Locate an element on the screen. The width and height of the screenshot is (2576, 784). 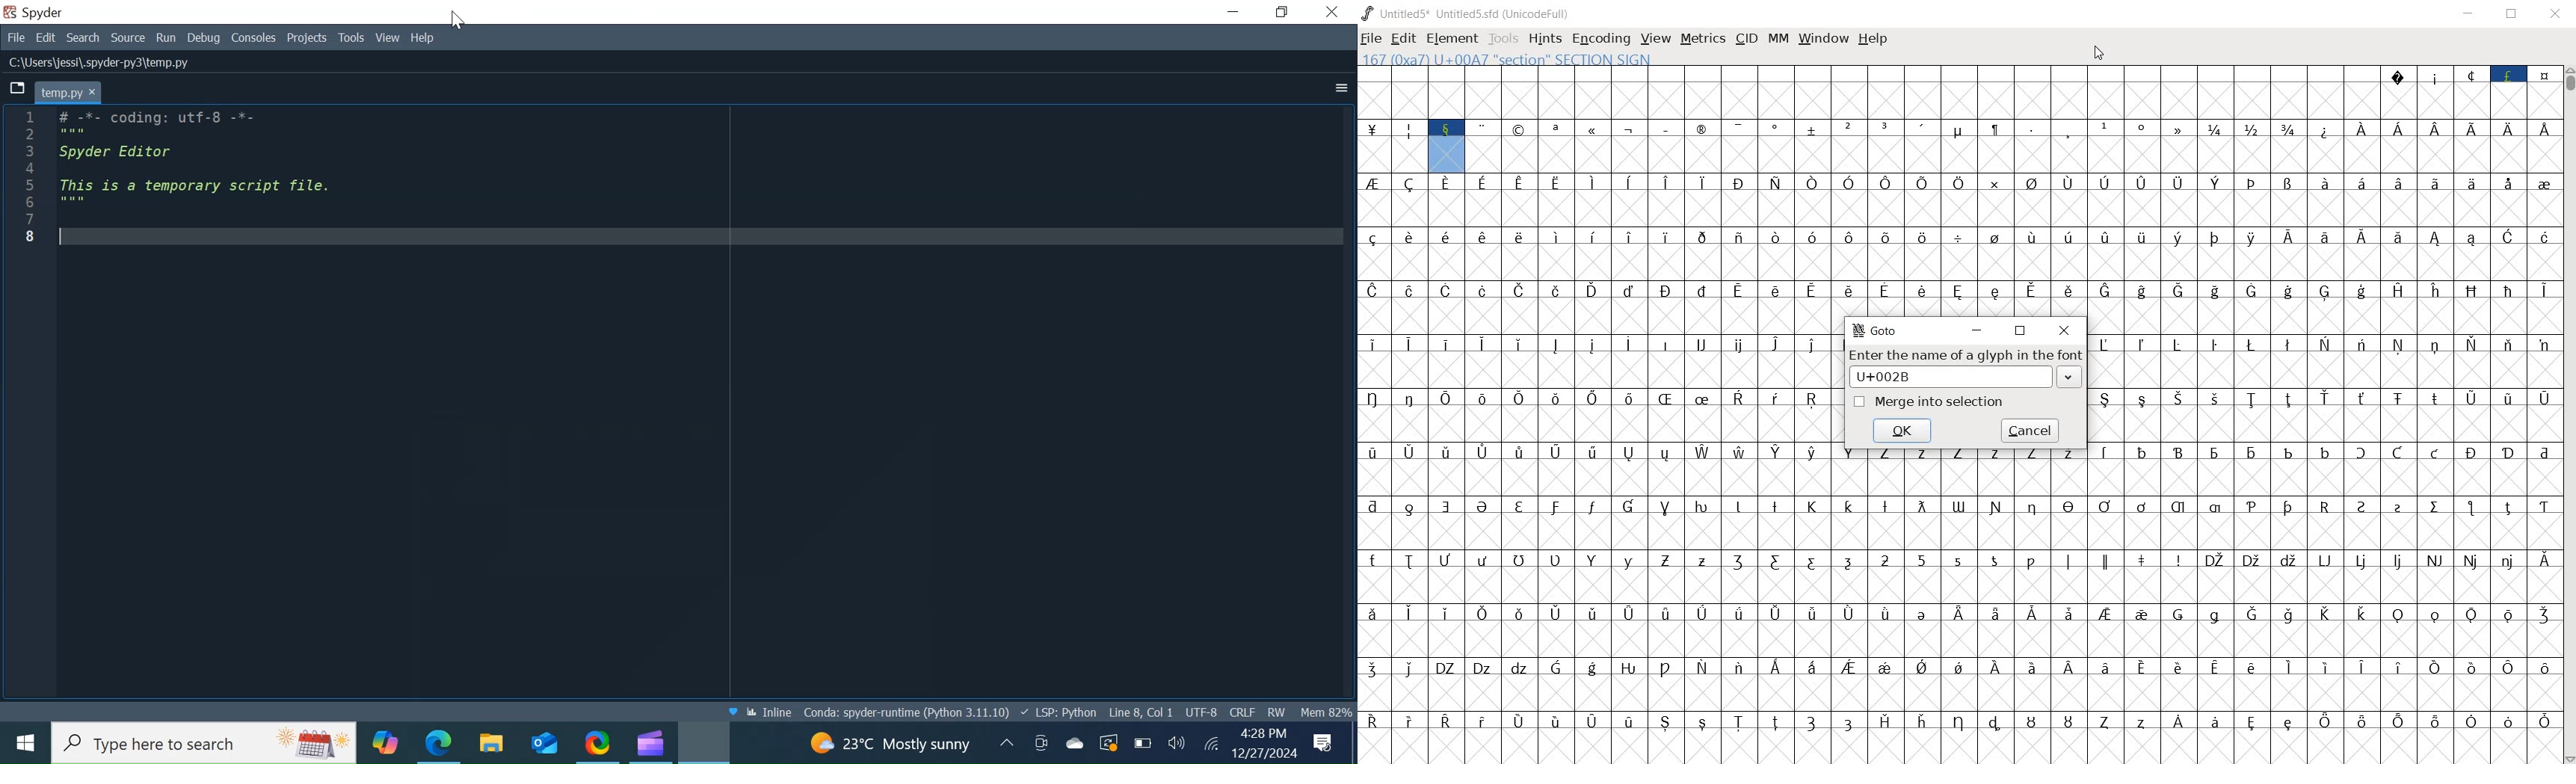
Tools is located at coordinates (351, 39).